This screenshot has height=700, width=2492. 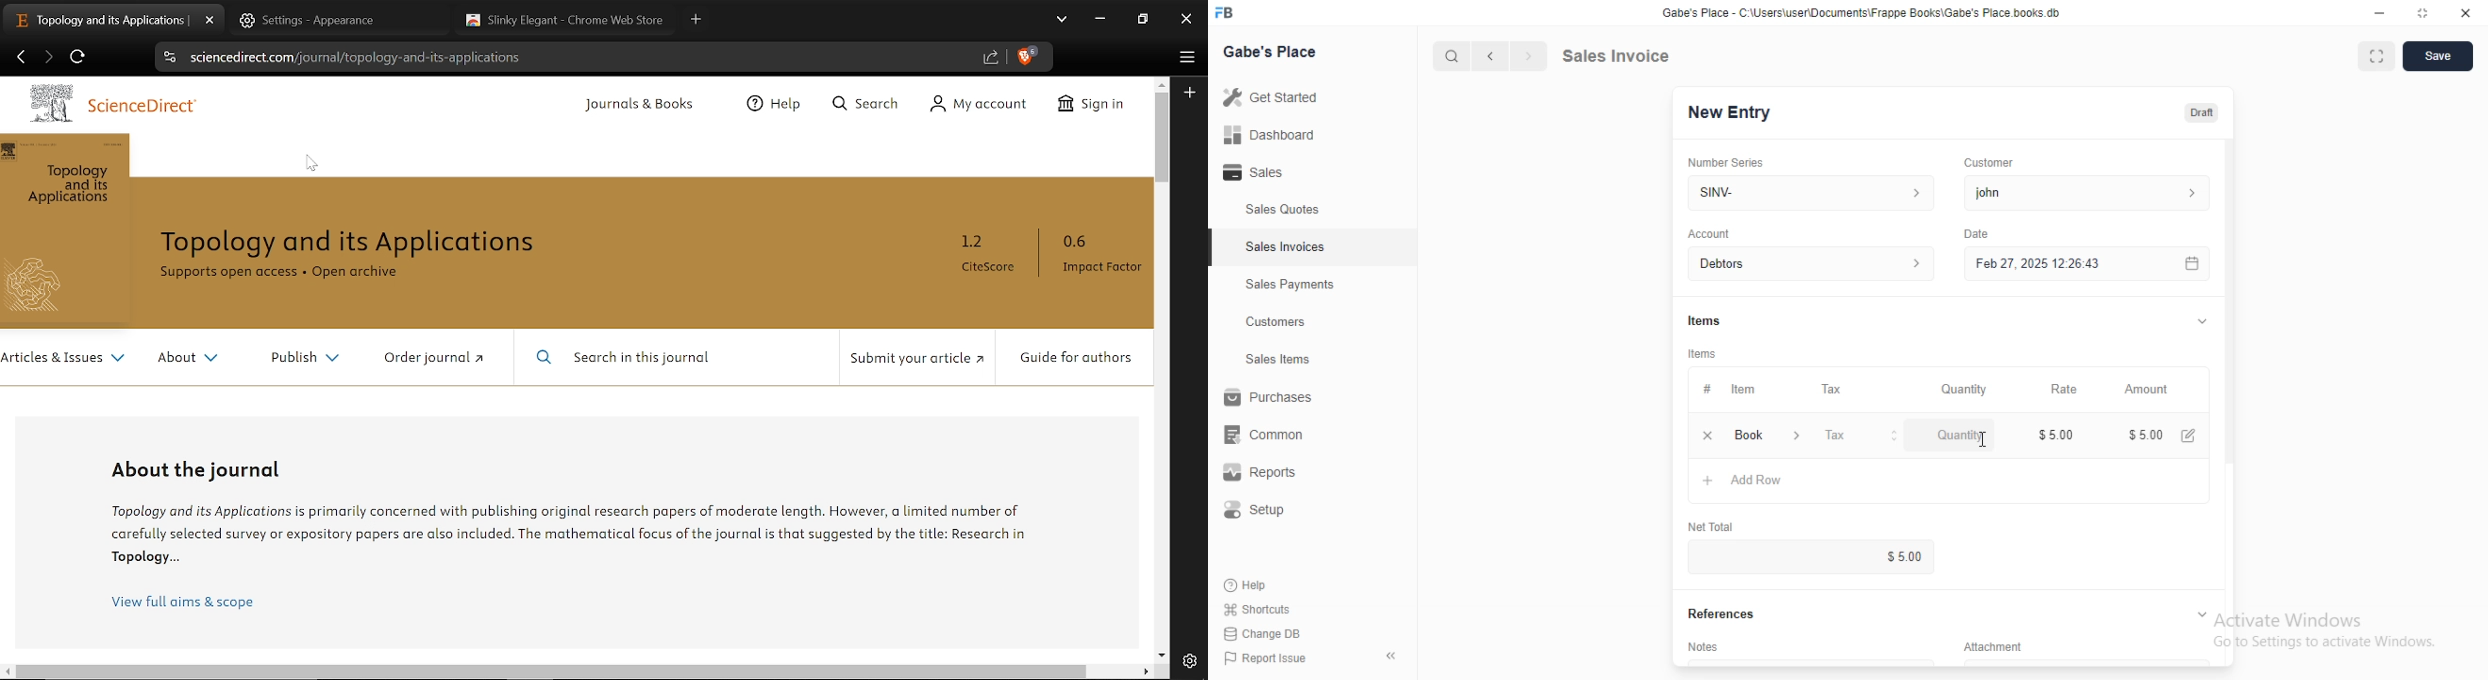 I want to click on Number Series, so click(x=1733, y=160).